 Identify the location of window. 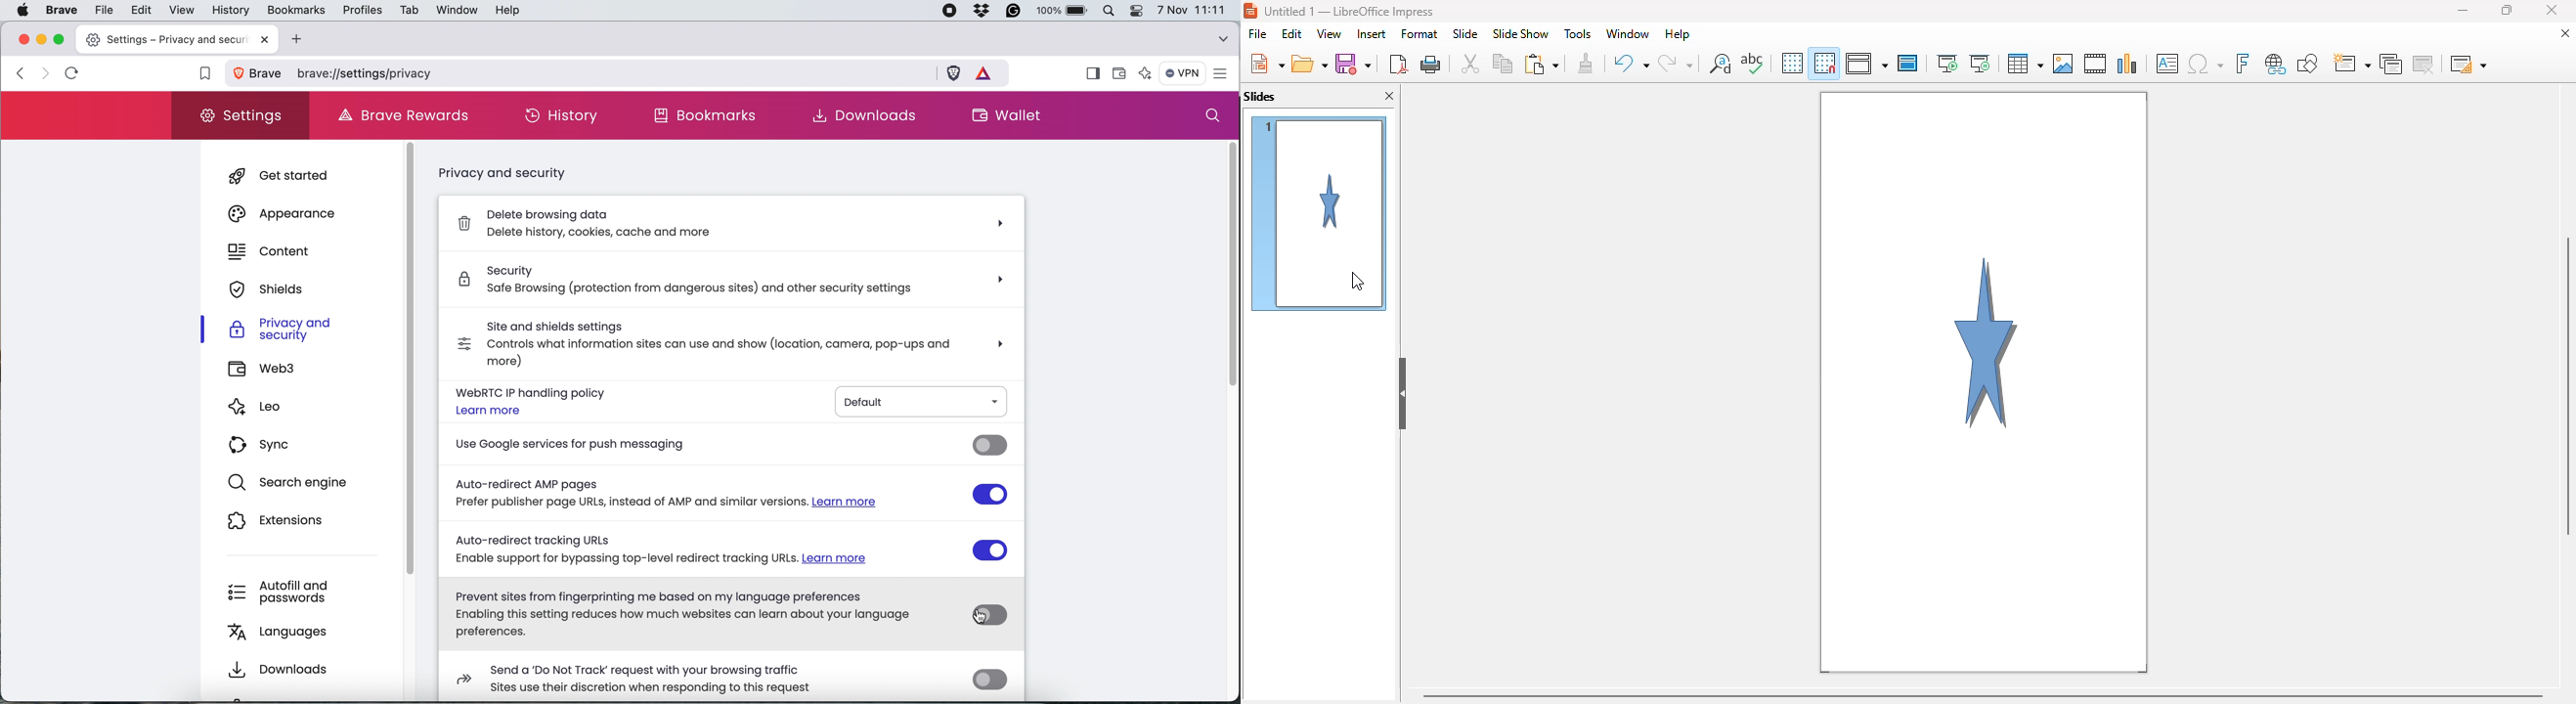
(1626, 34).